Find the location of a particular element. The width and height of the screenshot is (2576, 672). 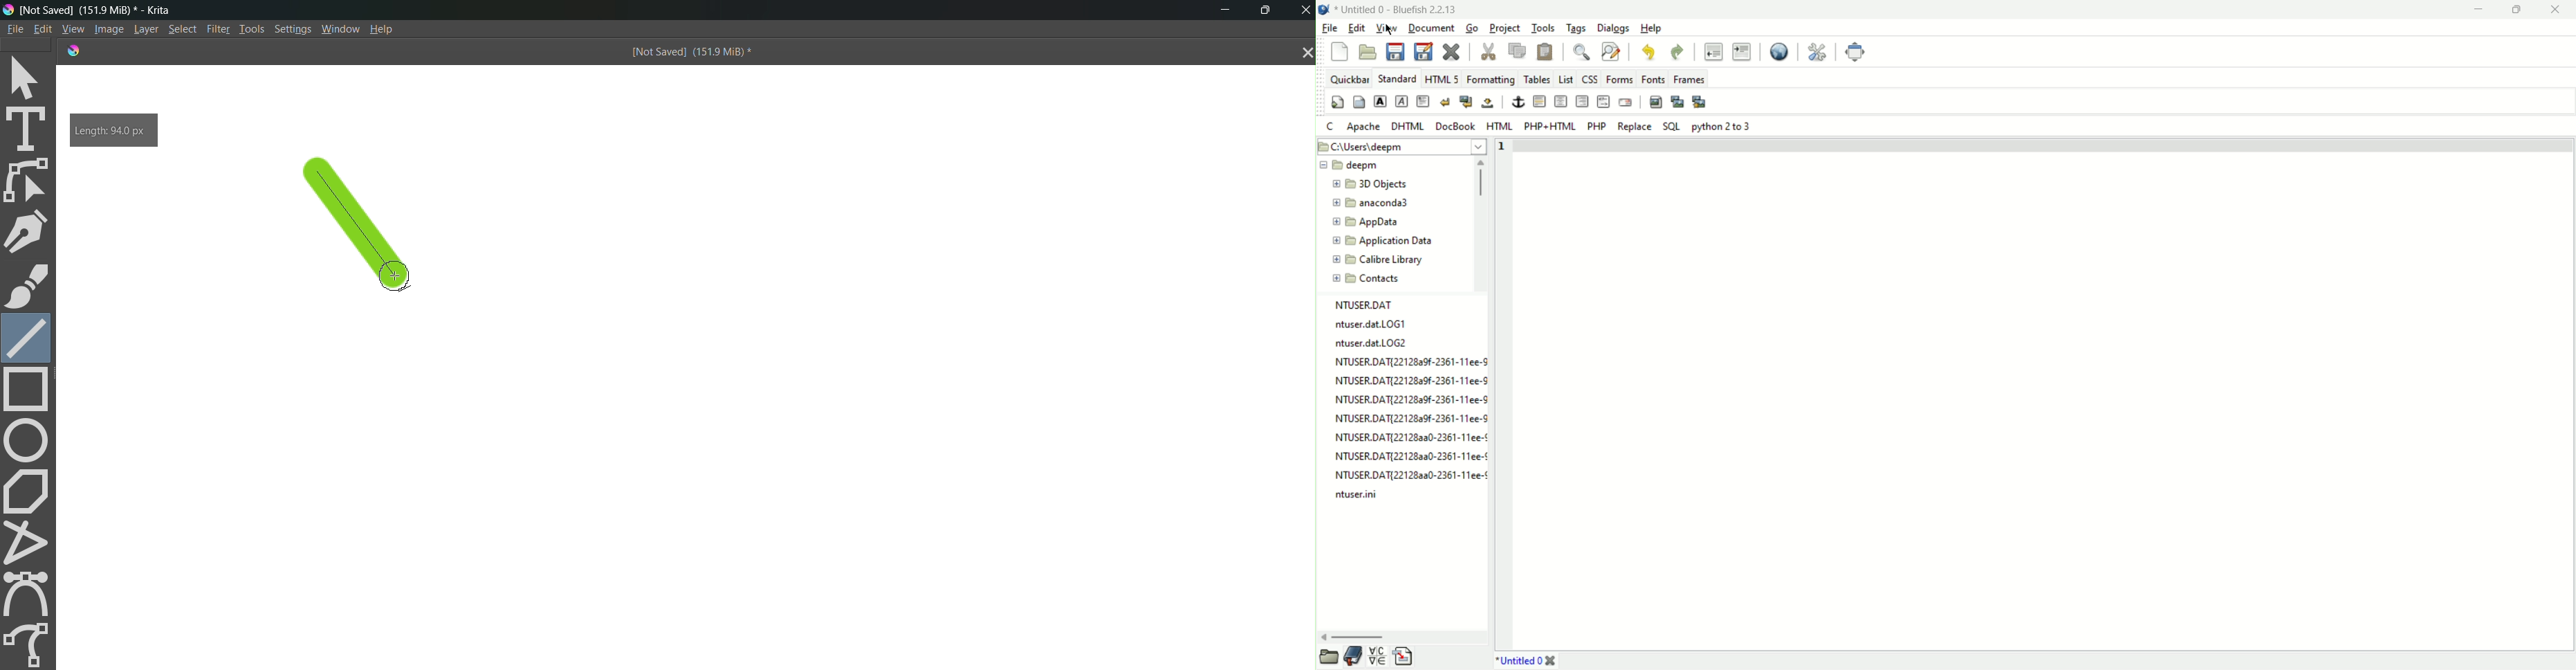

Tools is located at coordinates (250, 28).